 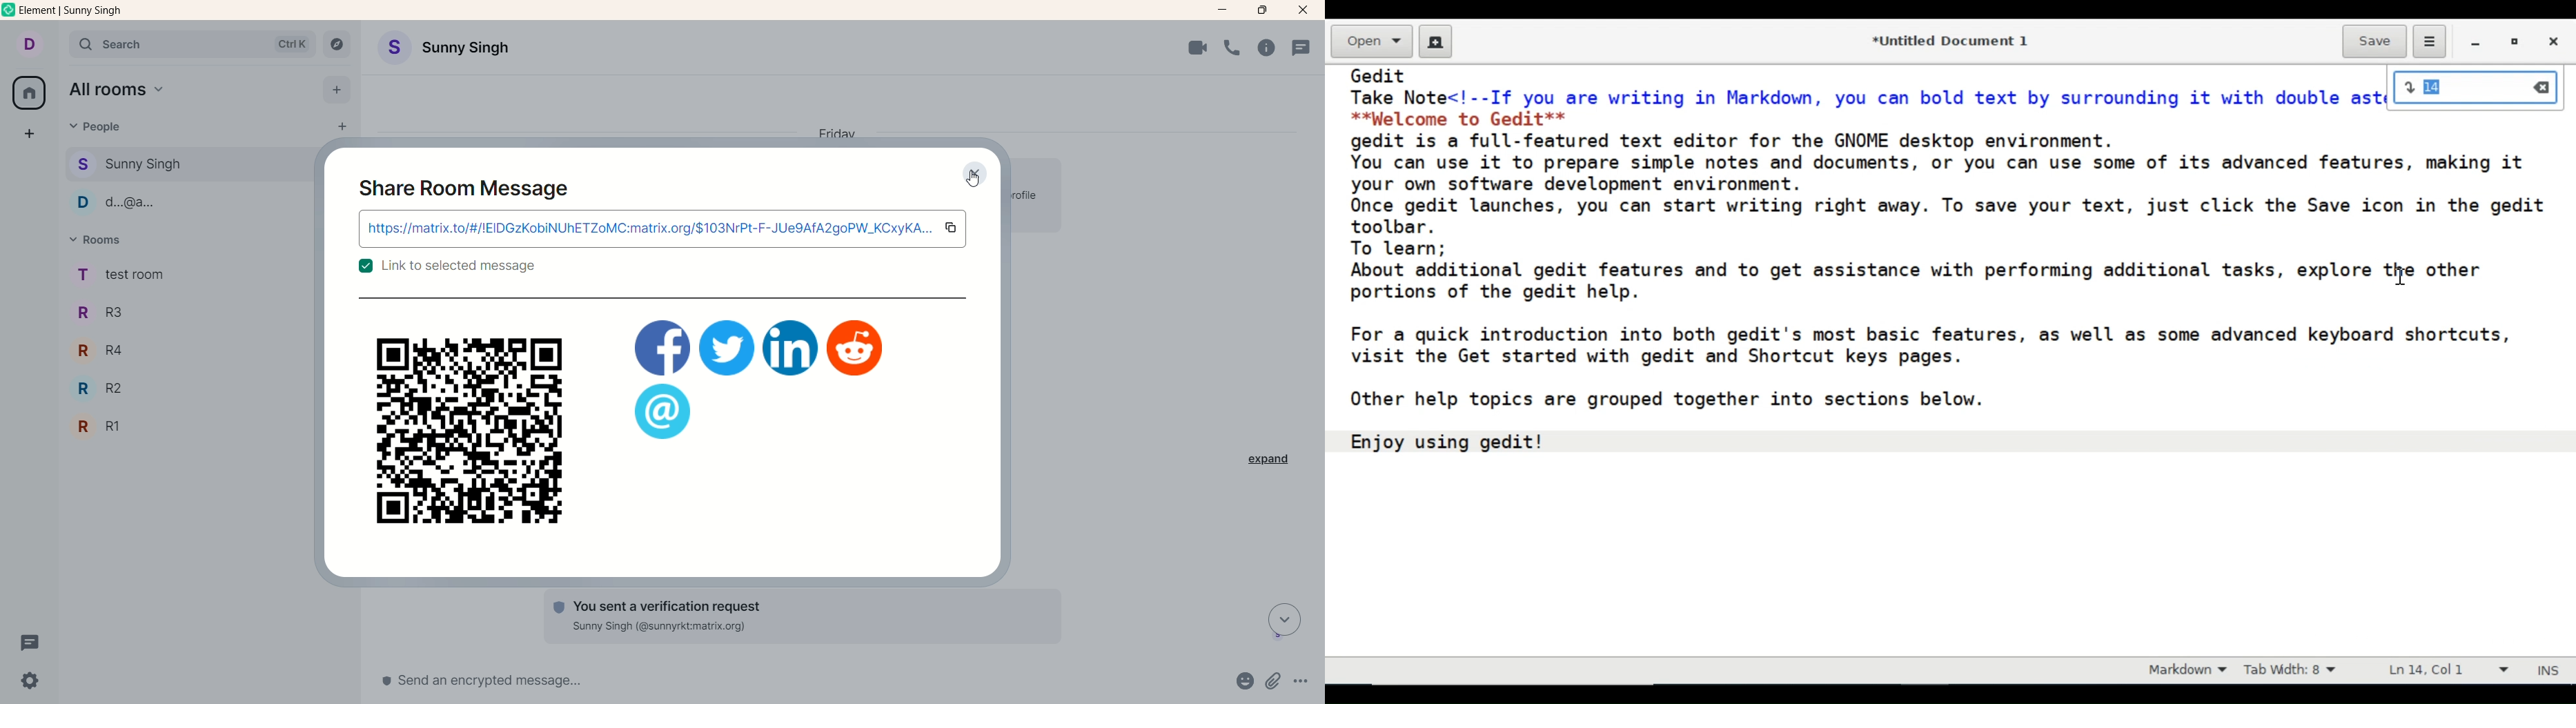 I want to click on Open, so click(x=1371, y=42).